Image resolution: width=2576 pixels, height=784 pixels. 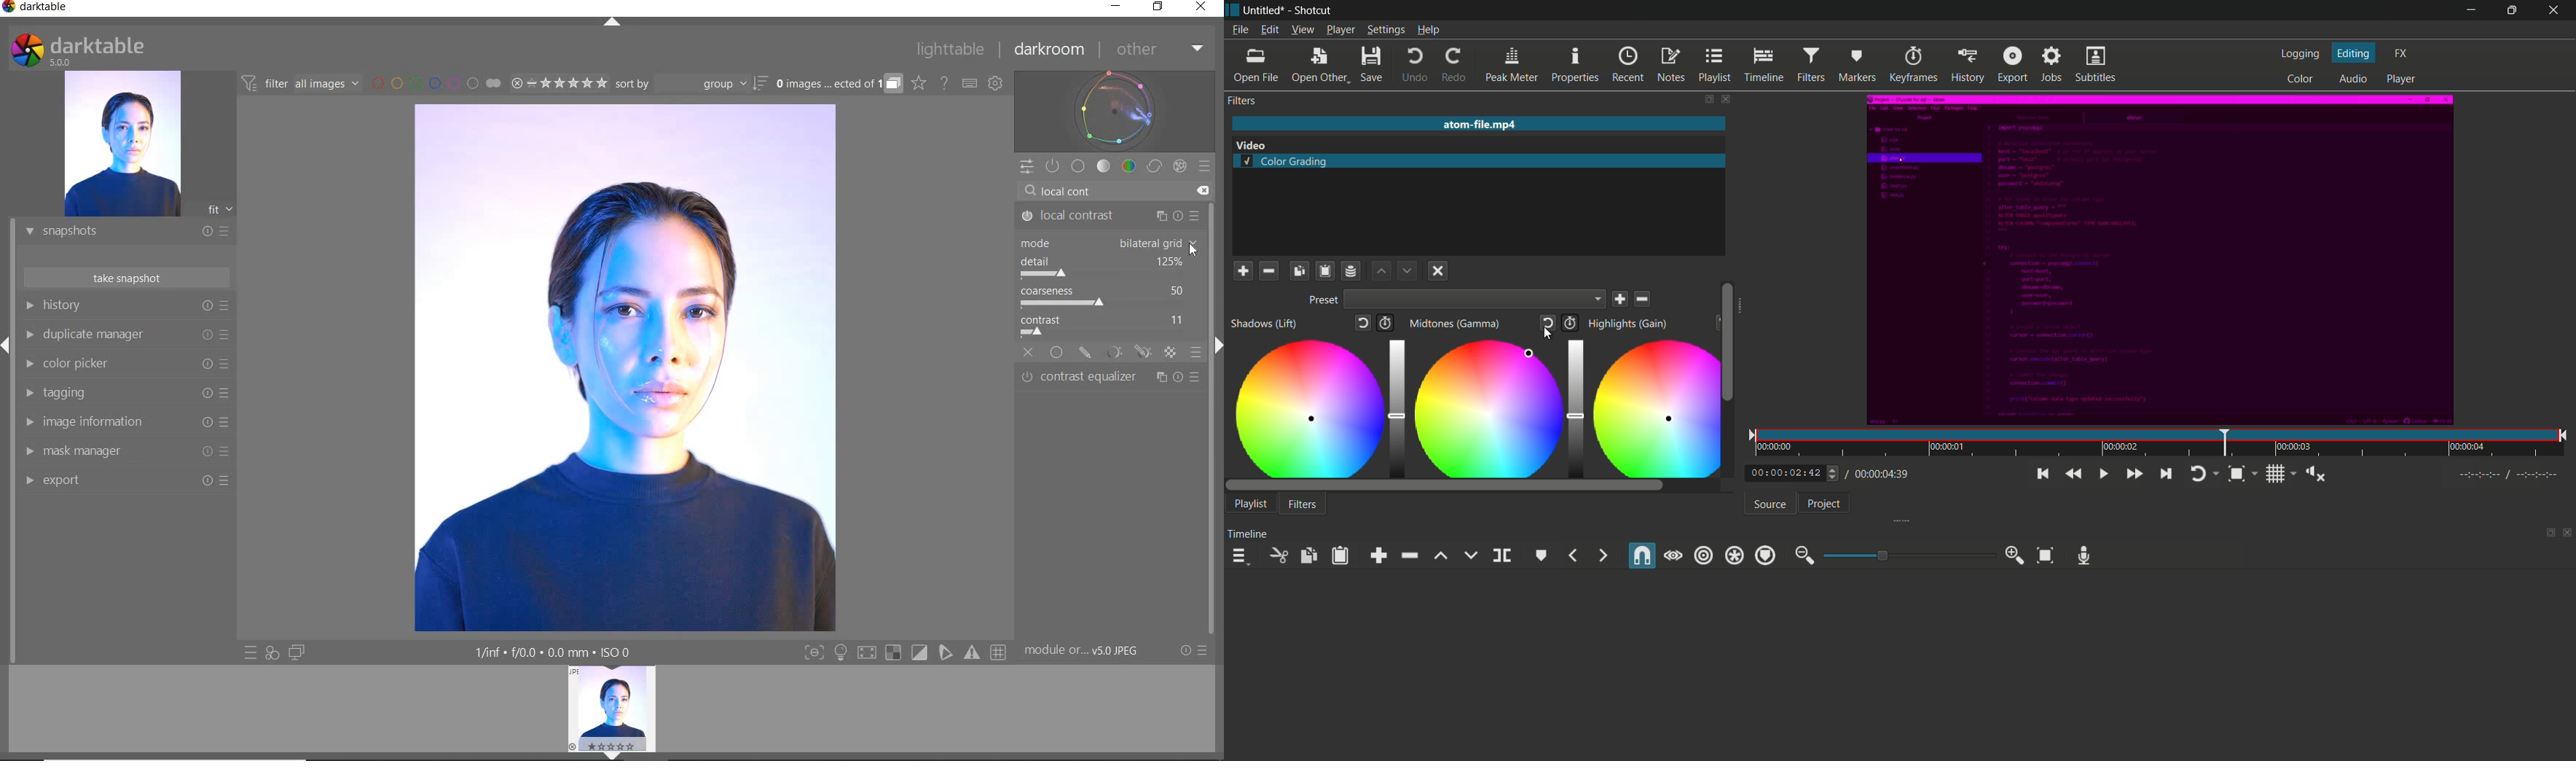 I want to click on markers, so click(x=1856, y=66).